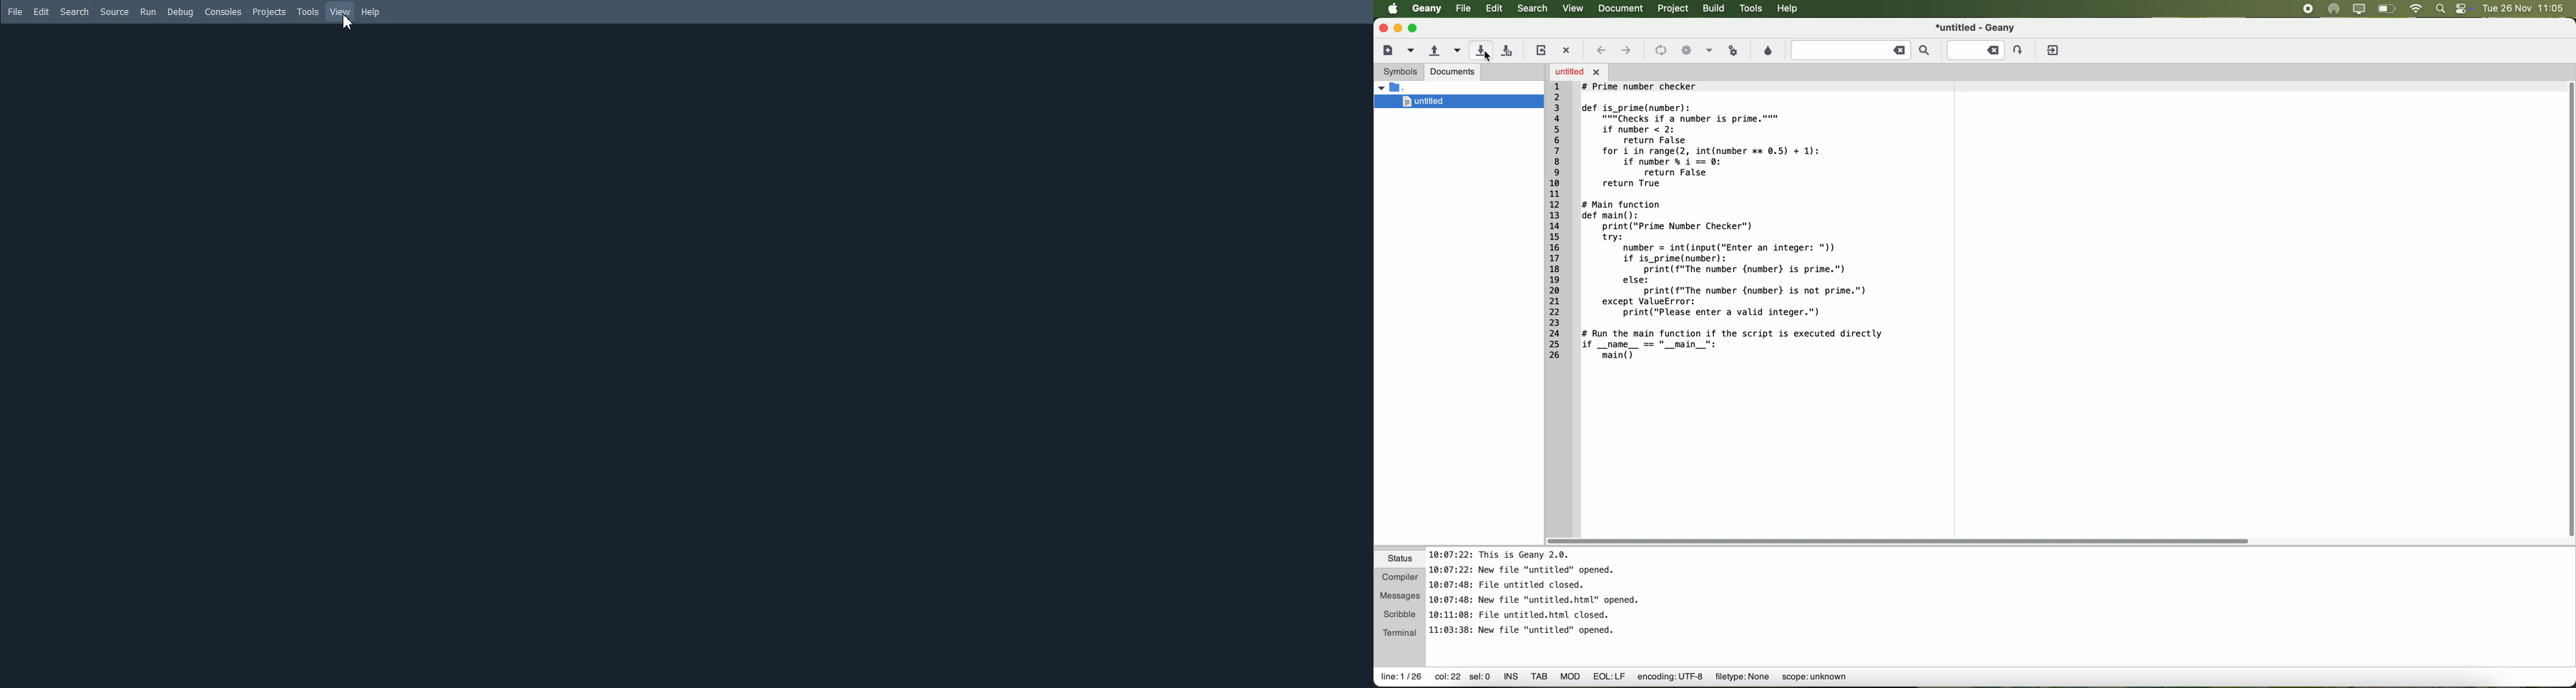  What do you see at coordinates (114, 12) in the screenshot?
I see `Source` at bounding box center [114, 12].